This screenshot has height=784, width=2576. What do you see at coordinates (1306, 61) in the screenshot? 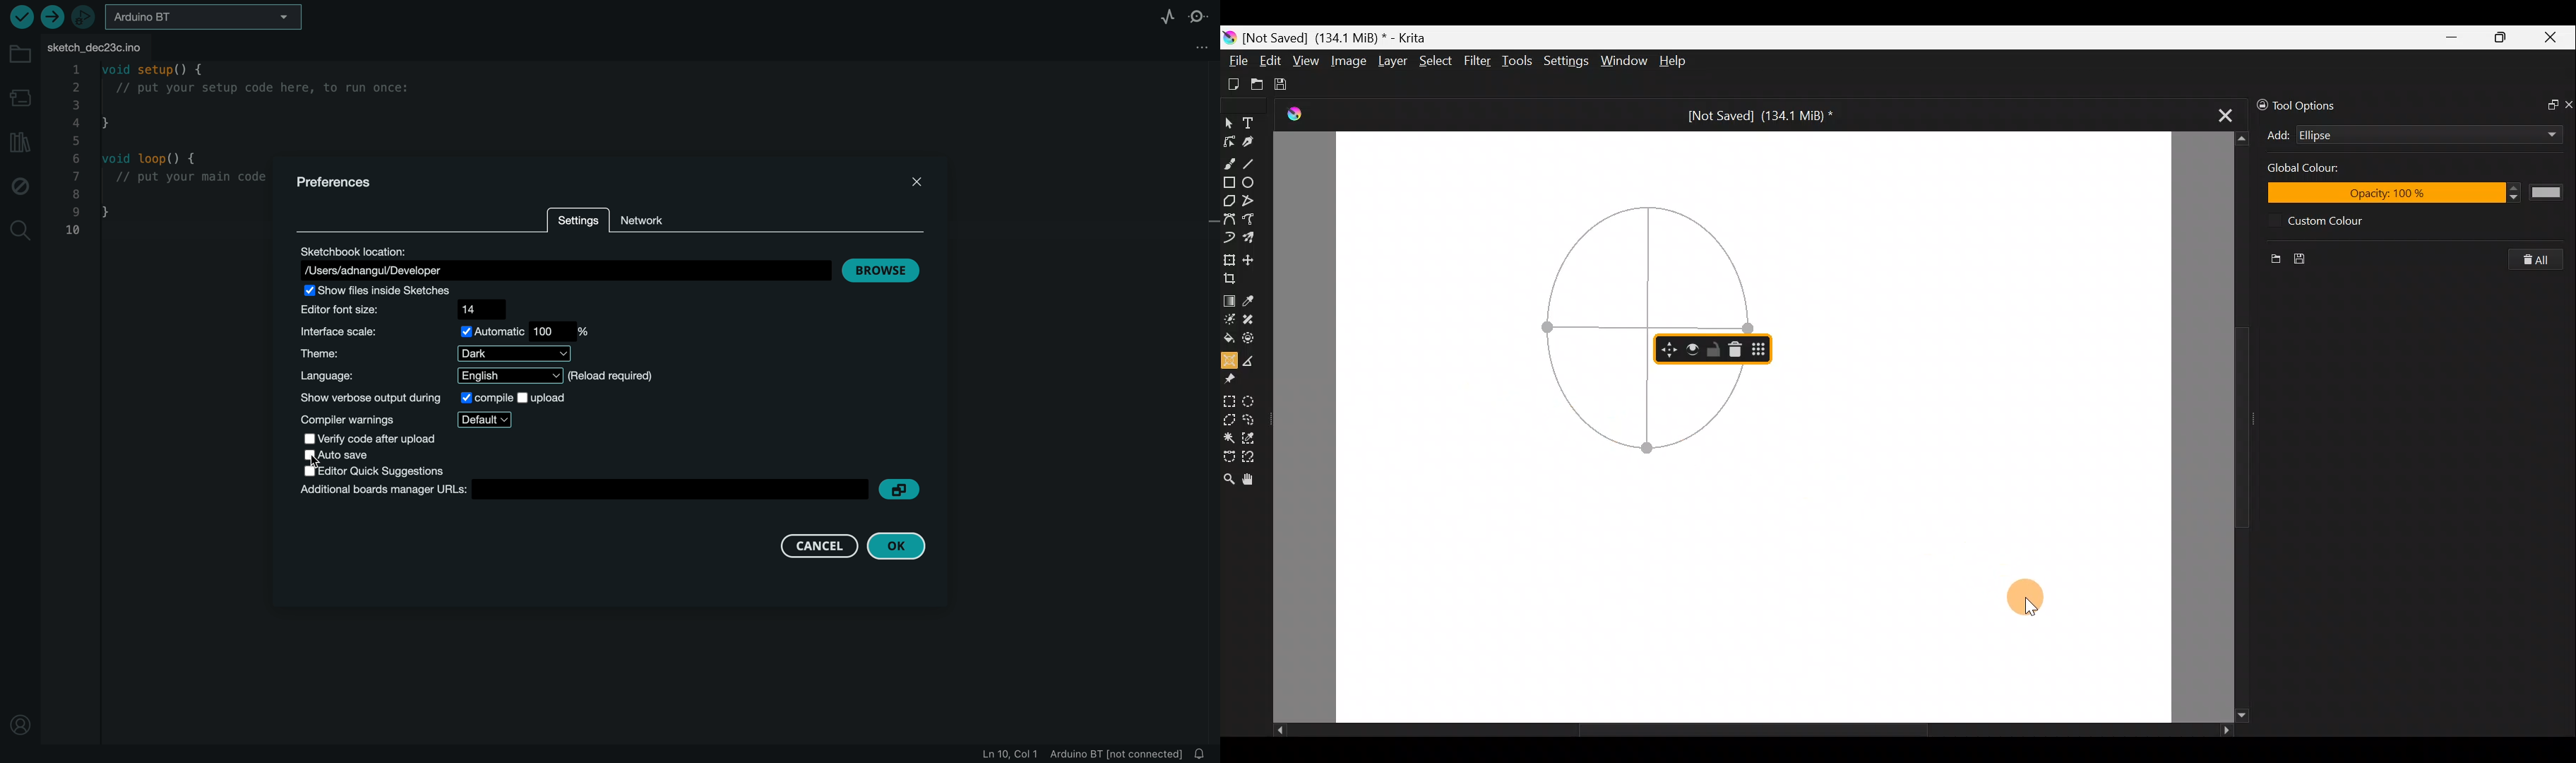
I see `View` at bounding box center [1306, 61].